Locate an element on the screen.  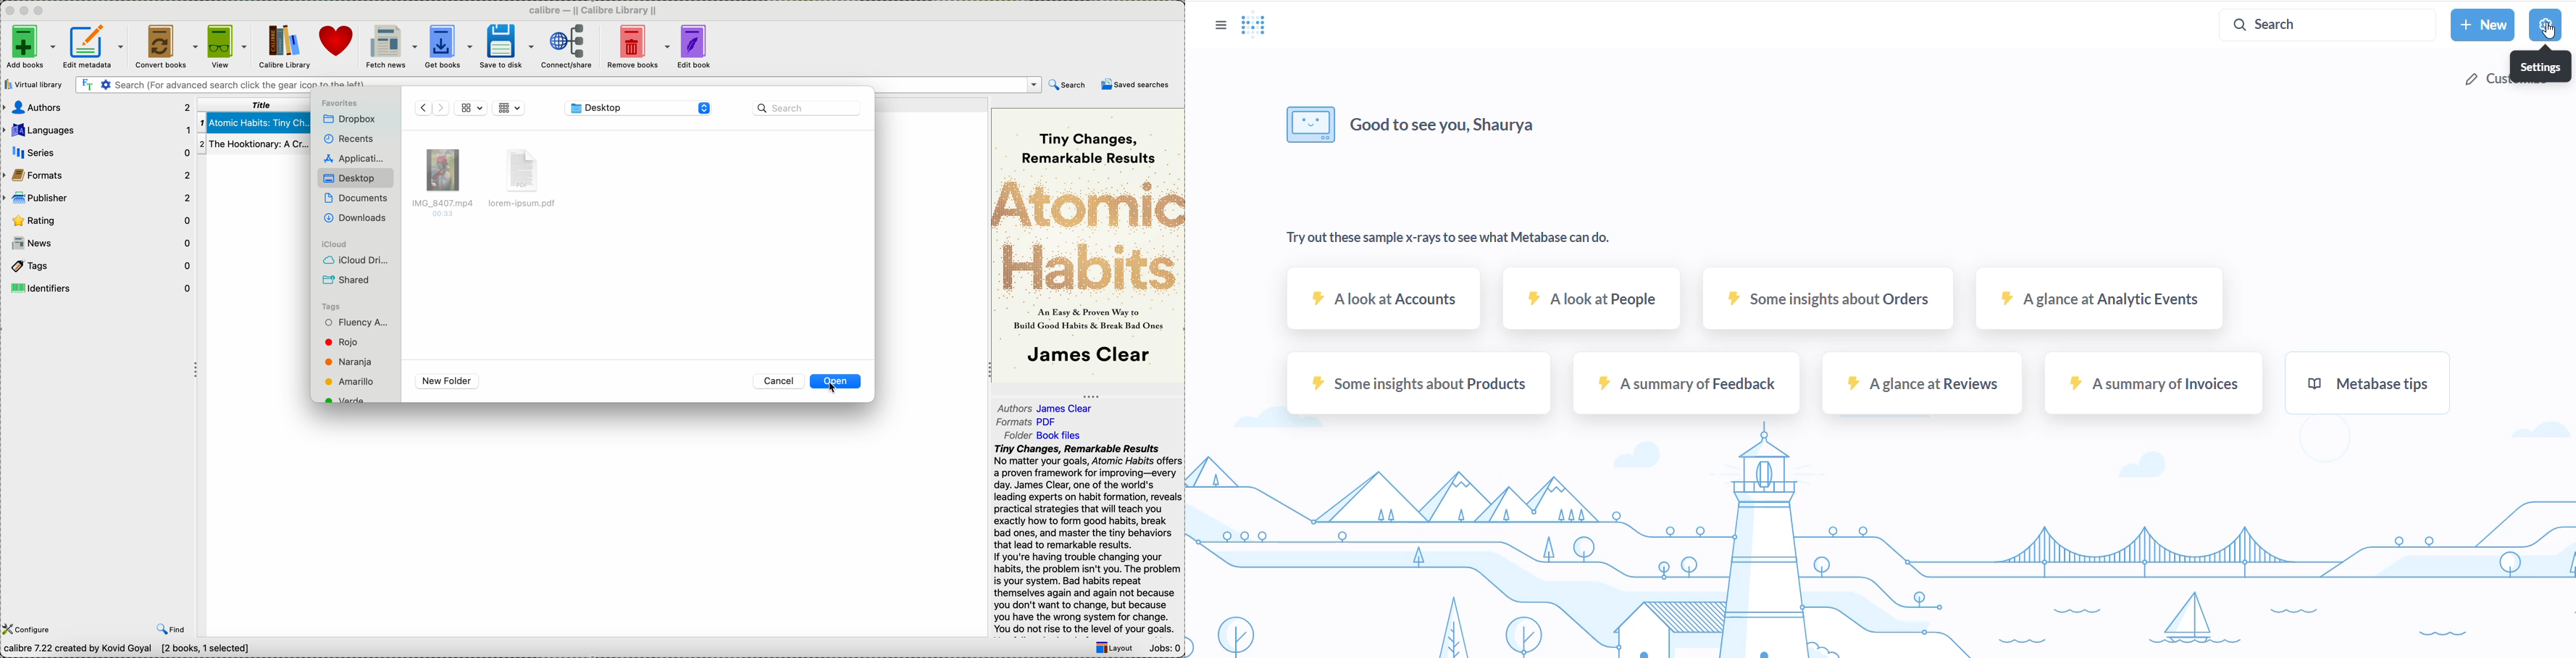
tag is located at coordinates (347, 399).